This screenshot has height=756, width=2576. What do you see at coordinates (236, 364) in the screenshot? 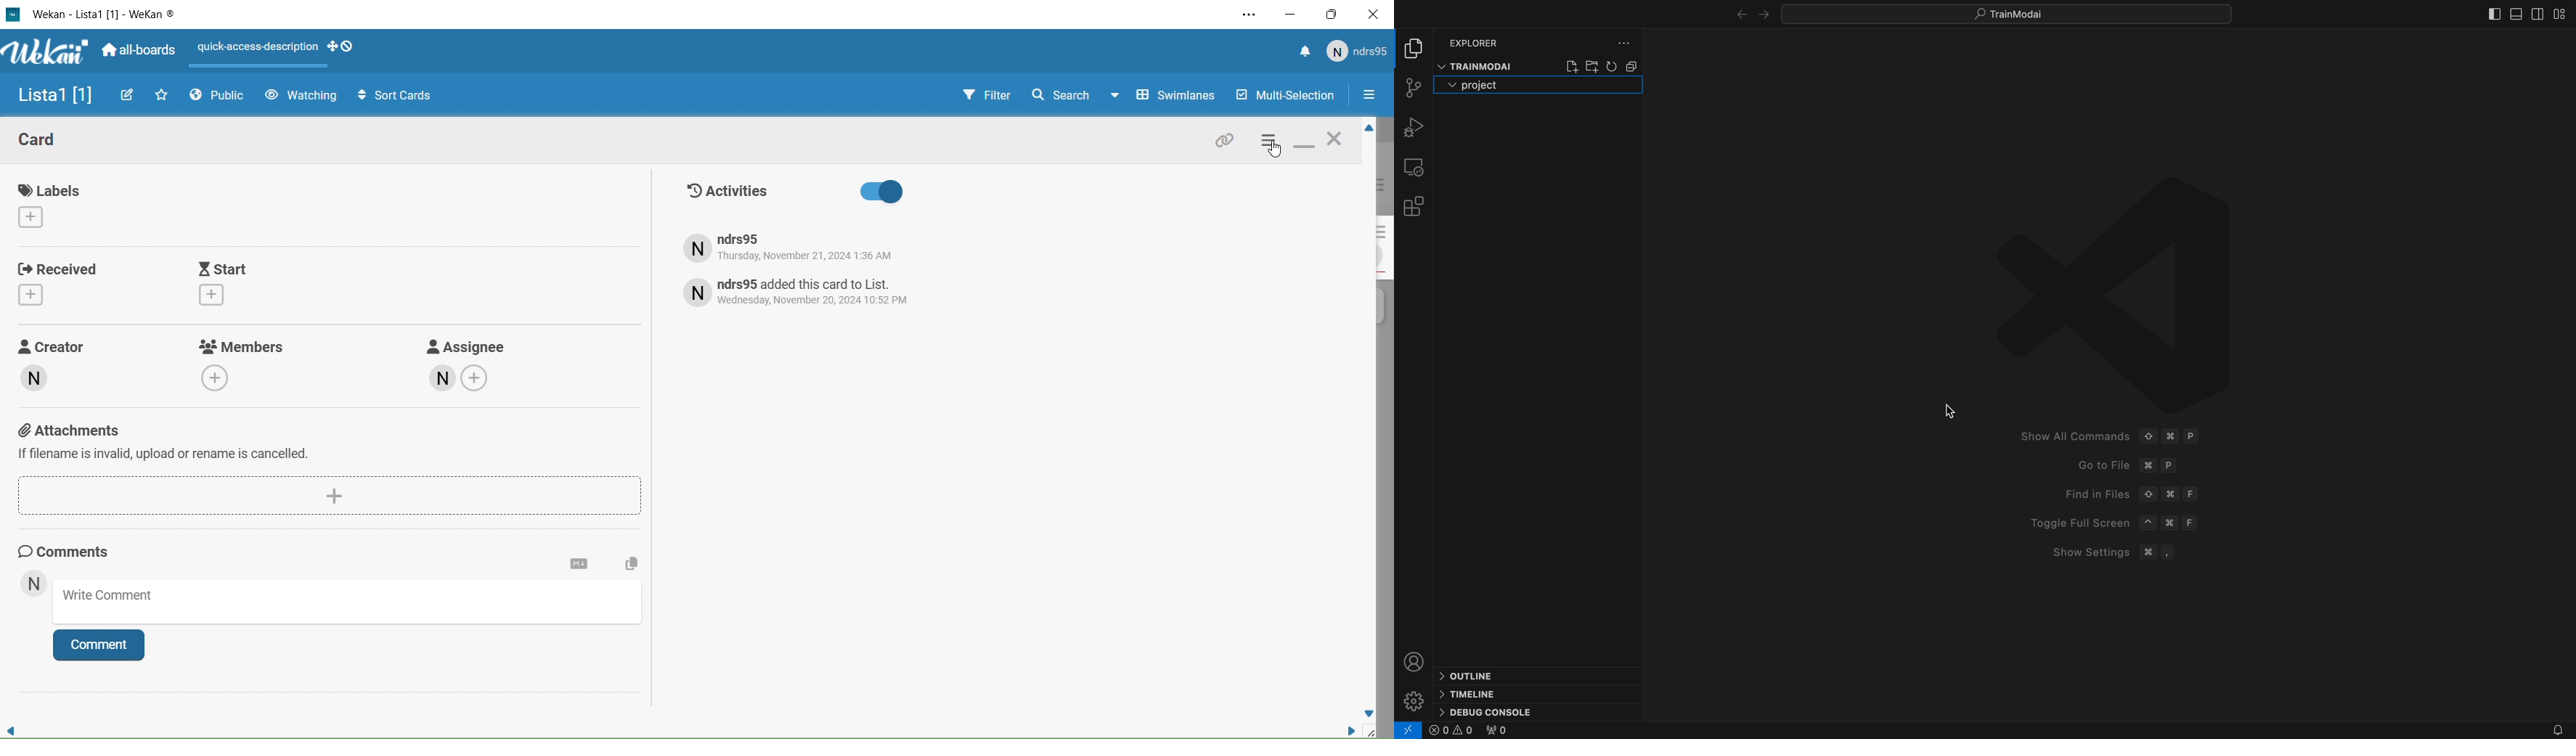
I see `Members` at bounding box center [236, 364].